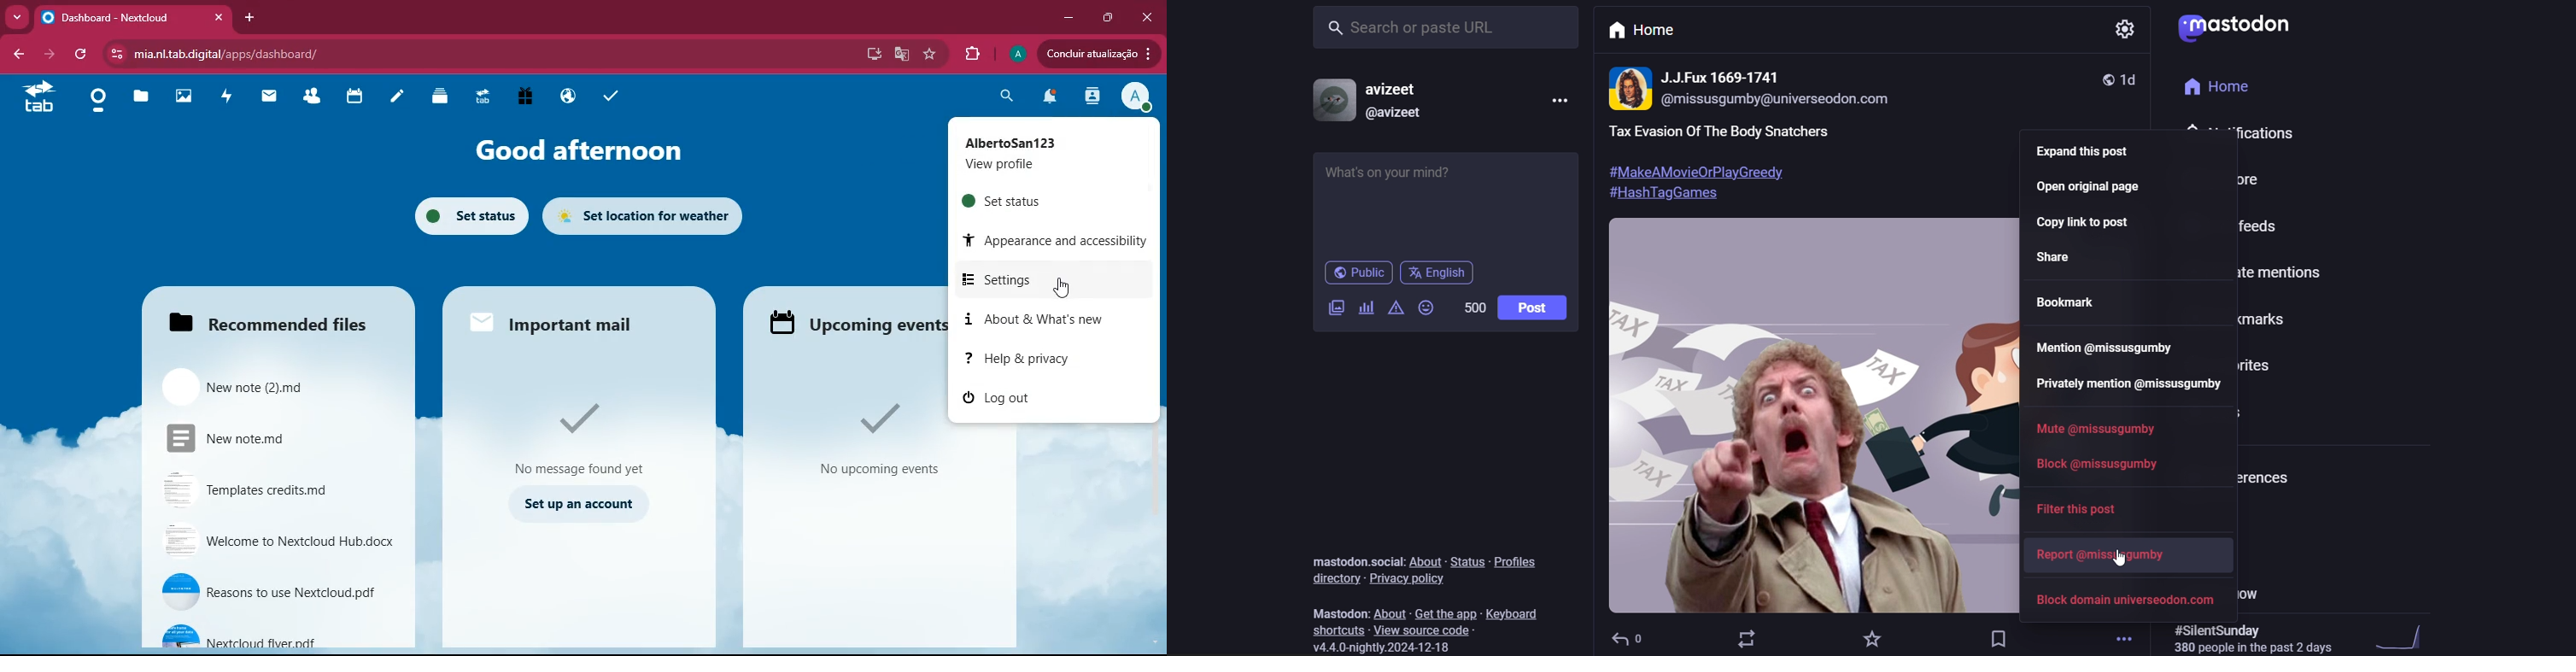 The width and height of the screenshot is (2576, 672). What do you see at coordinates (2137, 77) in the screenshot?
I see `last modified` at bounding box center [2137, 77].